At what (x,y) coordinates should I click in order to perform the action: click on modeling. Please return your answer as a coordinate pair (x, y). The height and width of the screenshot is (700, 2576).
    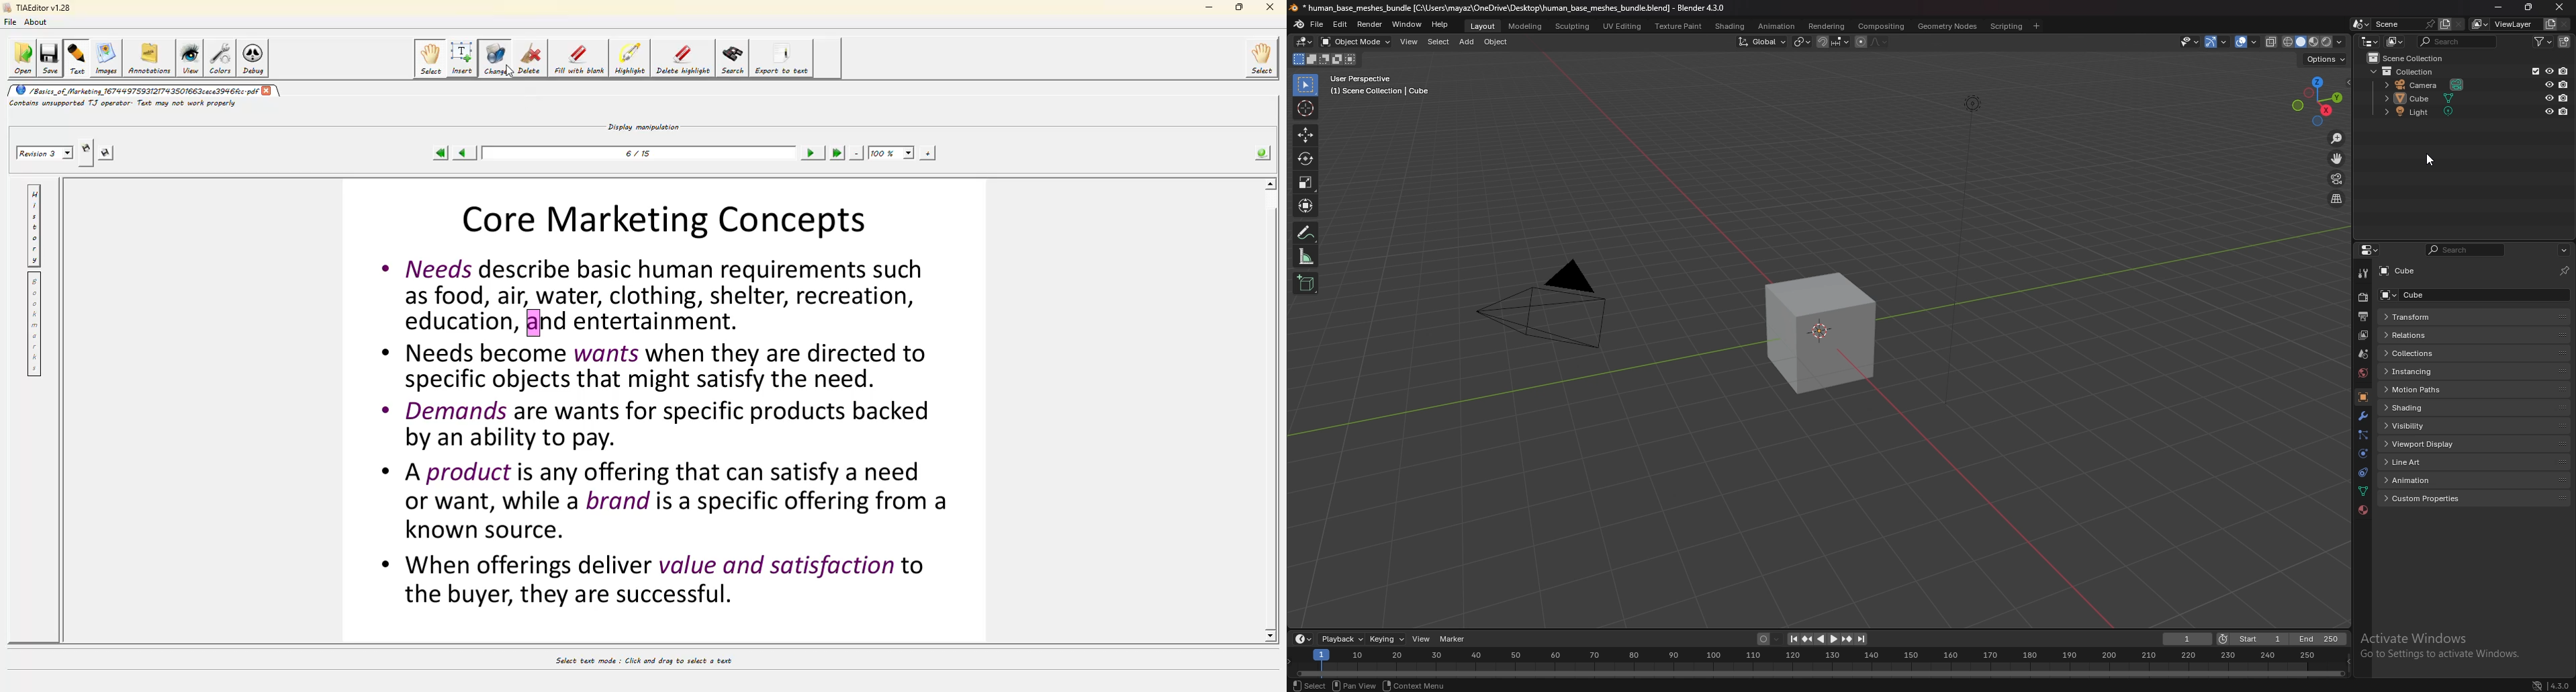
    Looking at the image, I should click on (1526, 27).